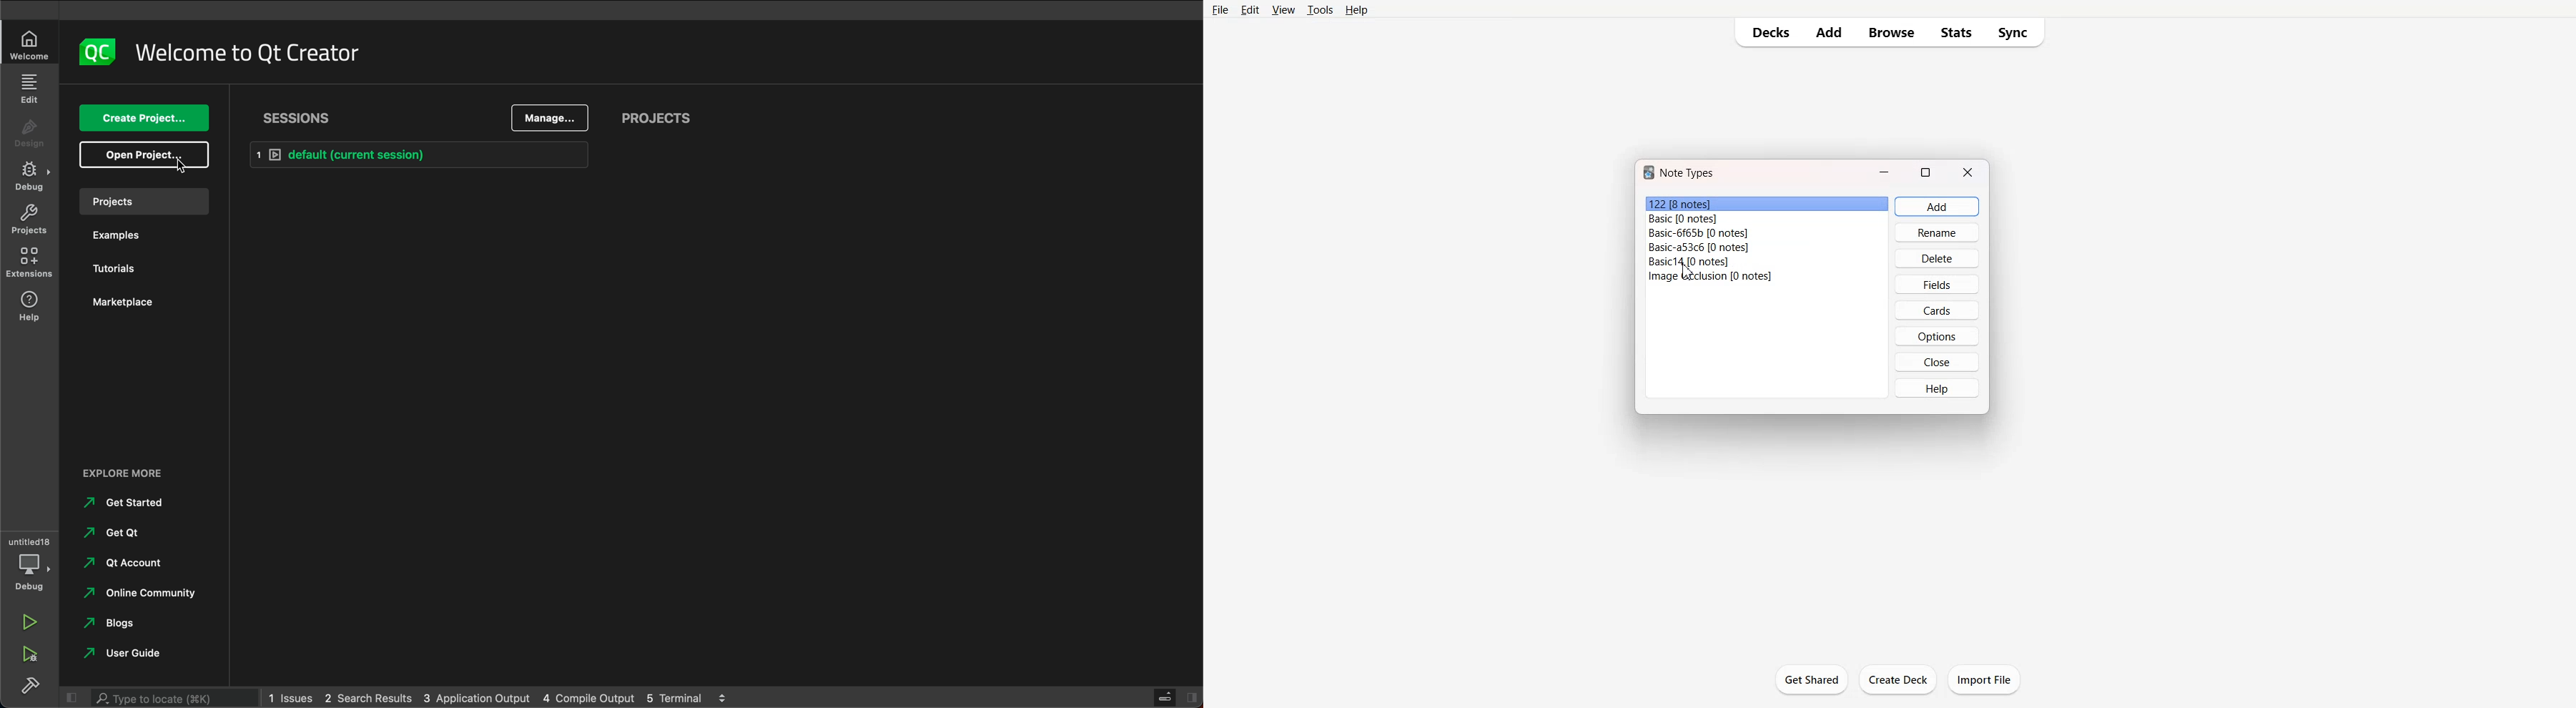 Image resolution: width=2576 pixels, height=728 pixels. Describe the element at coordinates (1935, 388) in the screenshot. I see `Help` at that location.